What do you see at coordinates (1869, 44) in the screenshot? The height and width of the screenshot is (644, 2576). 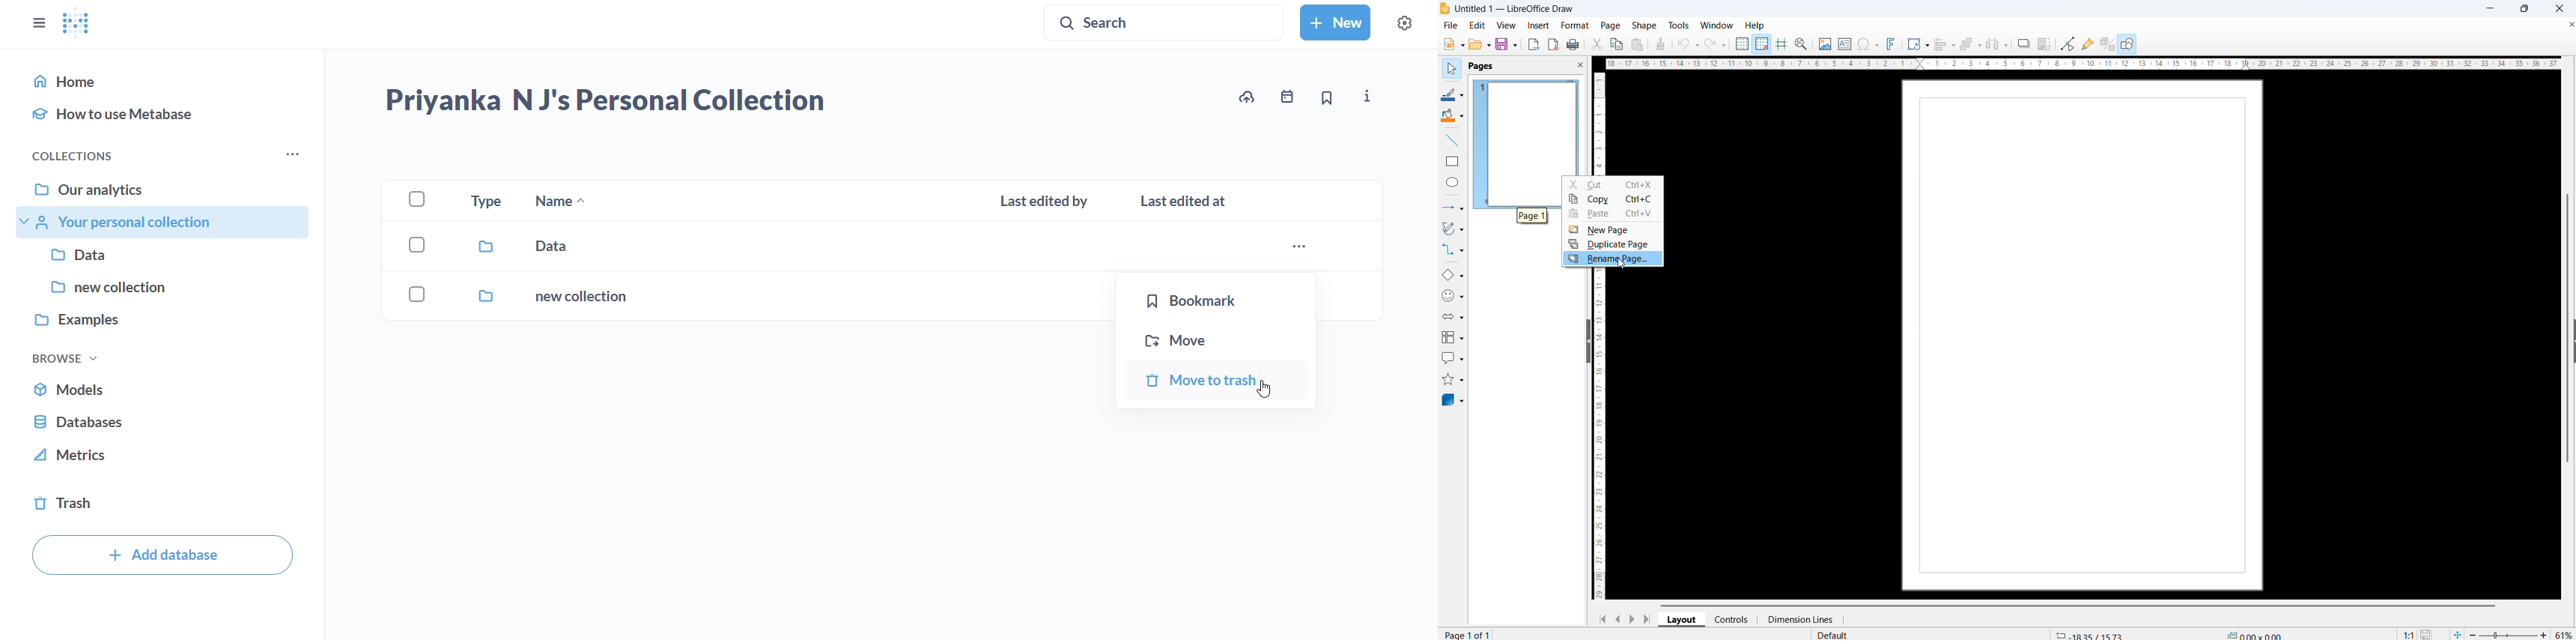 I see `Insert symbol ` at bounding box center [1869, 44].